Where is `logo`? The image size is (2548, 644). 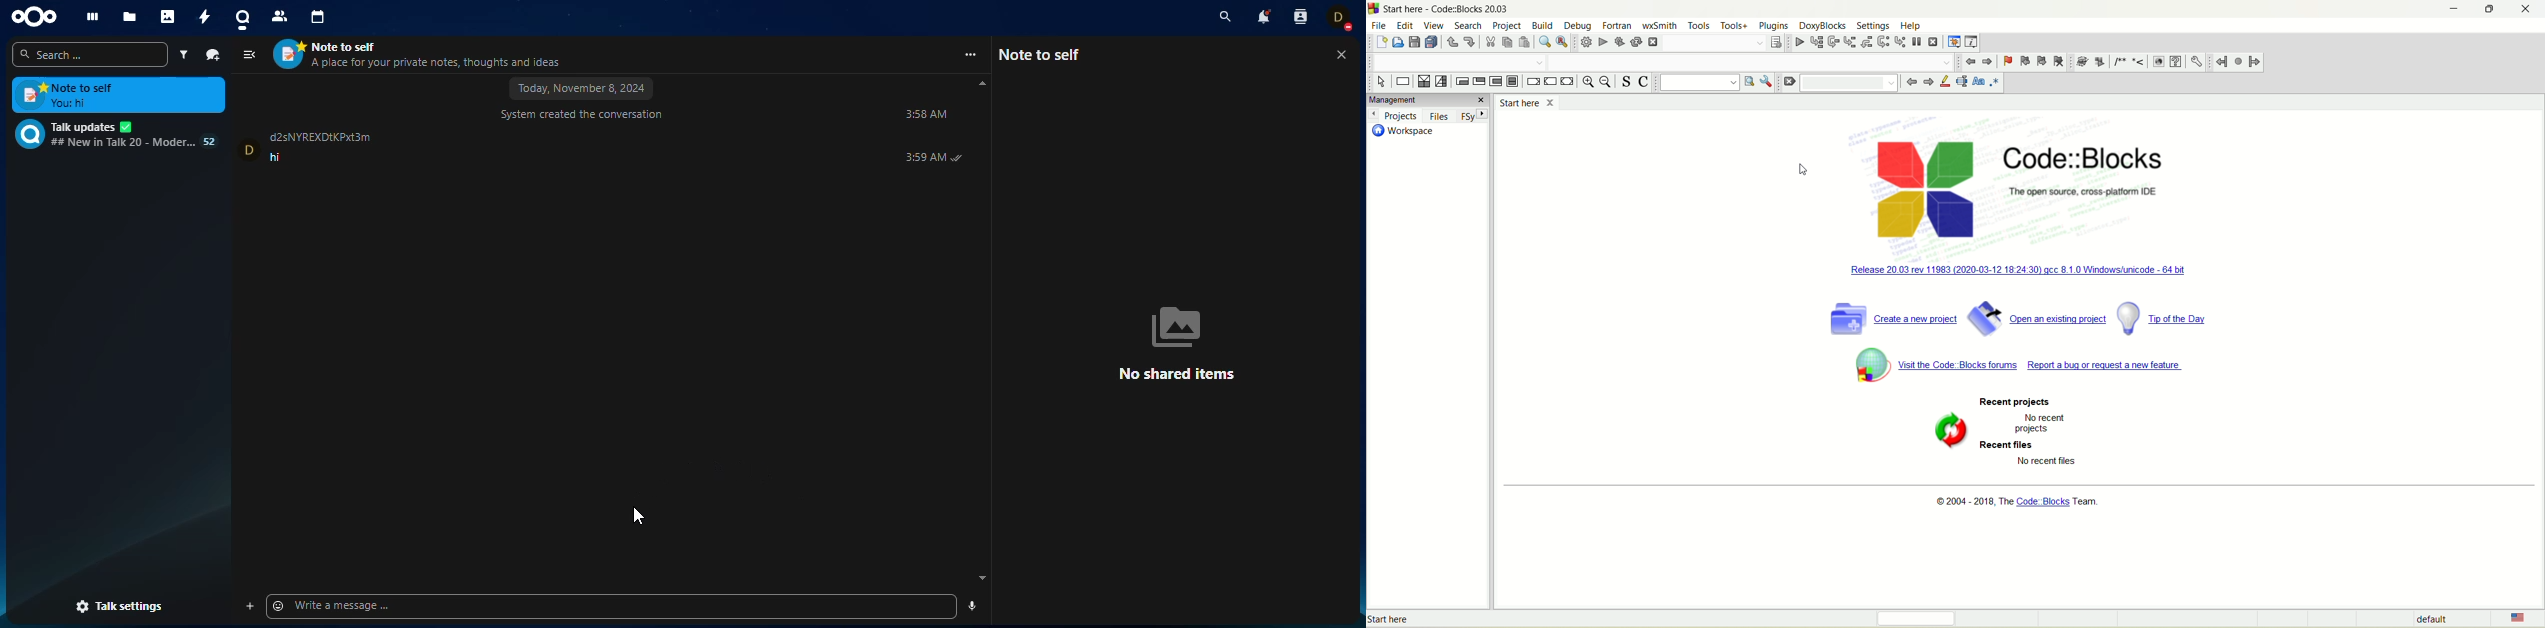
logo is located at coordinates (1910, 187).